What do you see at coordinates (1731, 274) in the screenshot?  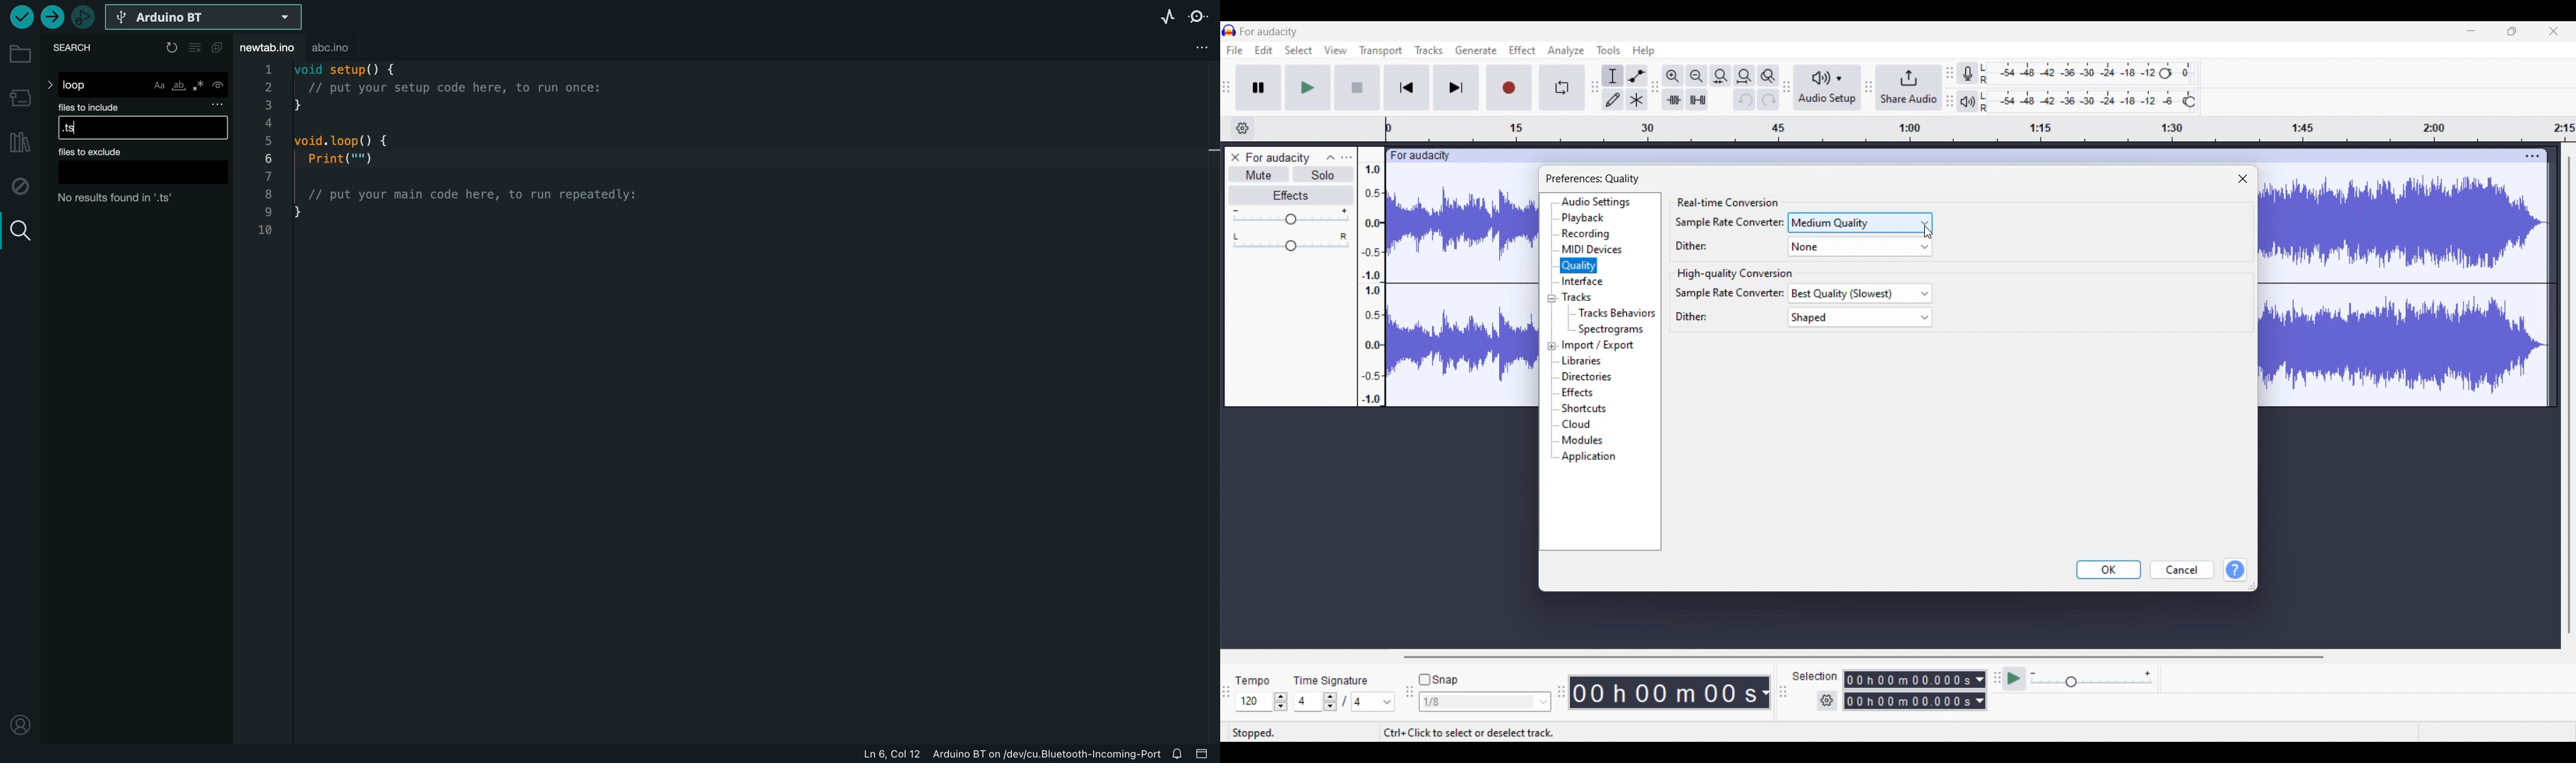 I see `Section title` at bounding box center [1731, 274].